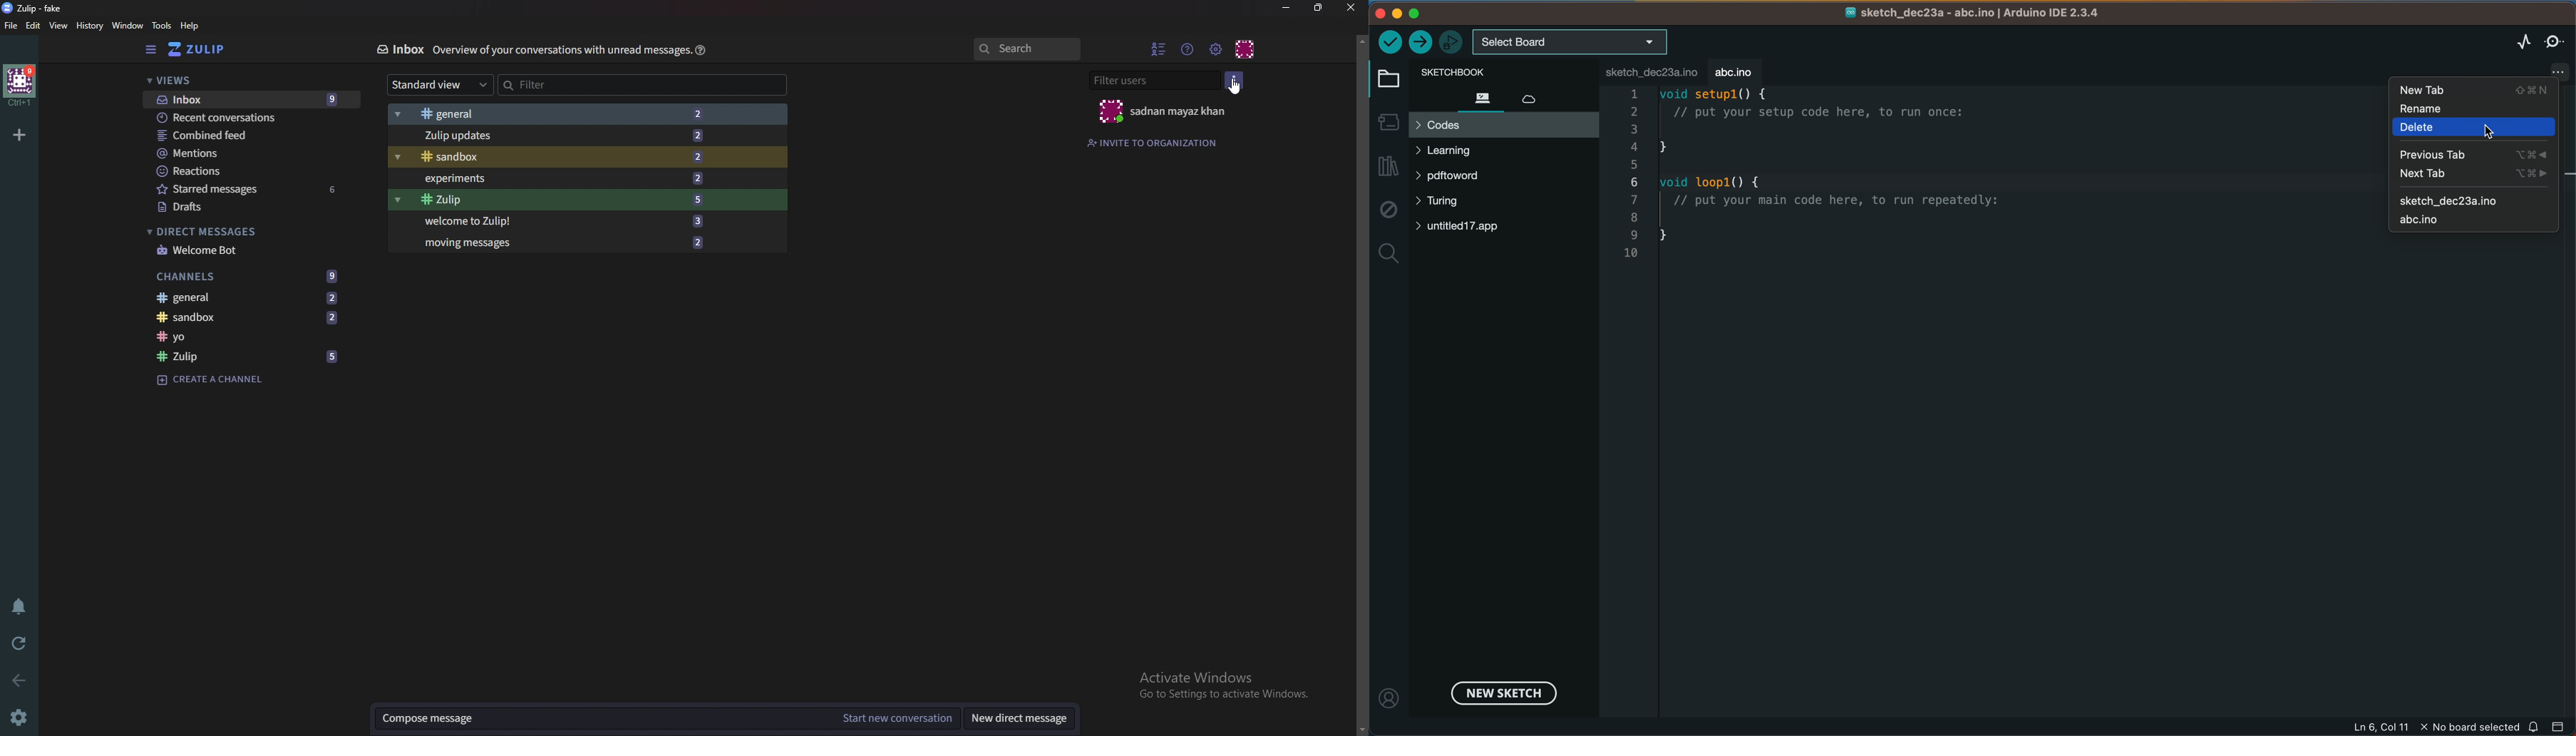 The image size is (2576, 756). I want to click on Enable do not disturb, so click(22, 605).